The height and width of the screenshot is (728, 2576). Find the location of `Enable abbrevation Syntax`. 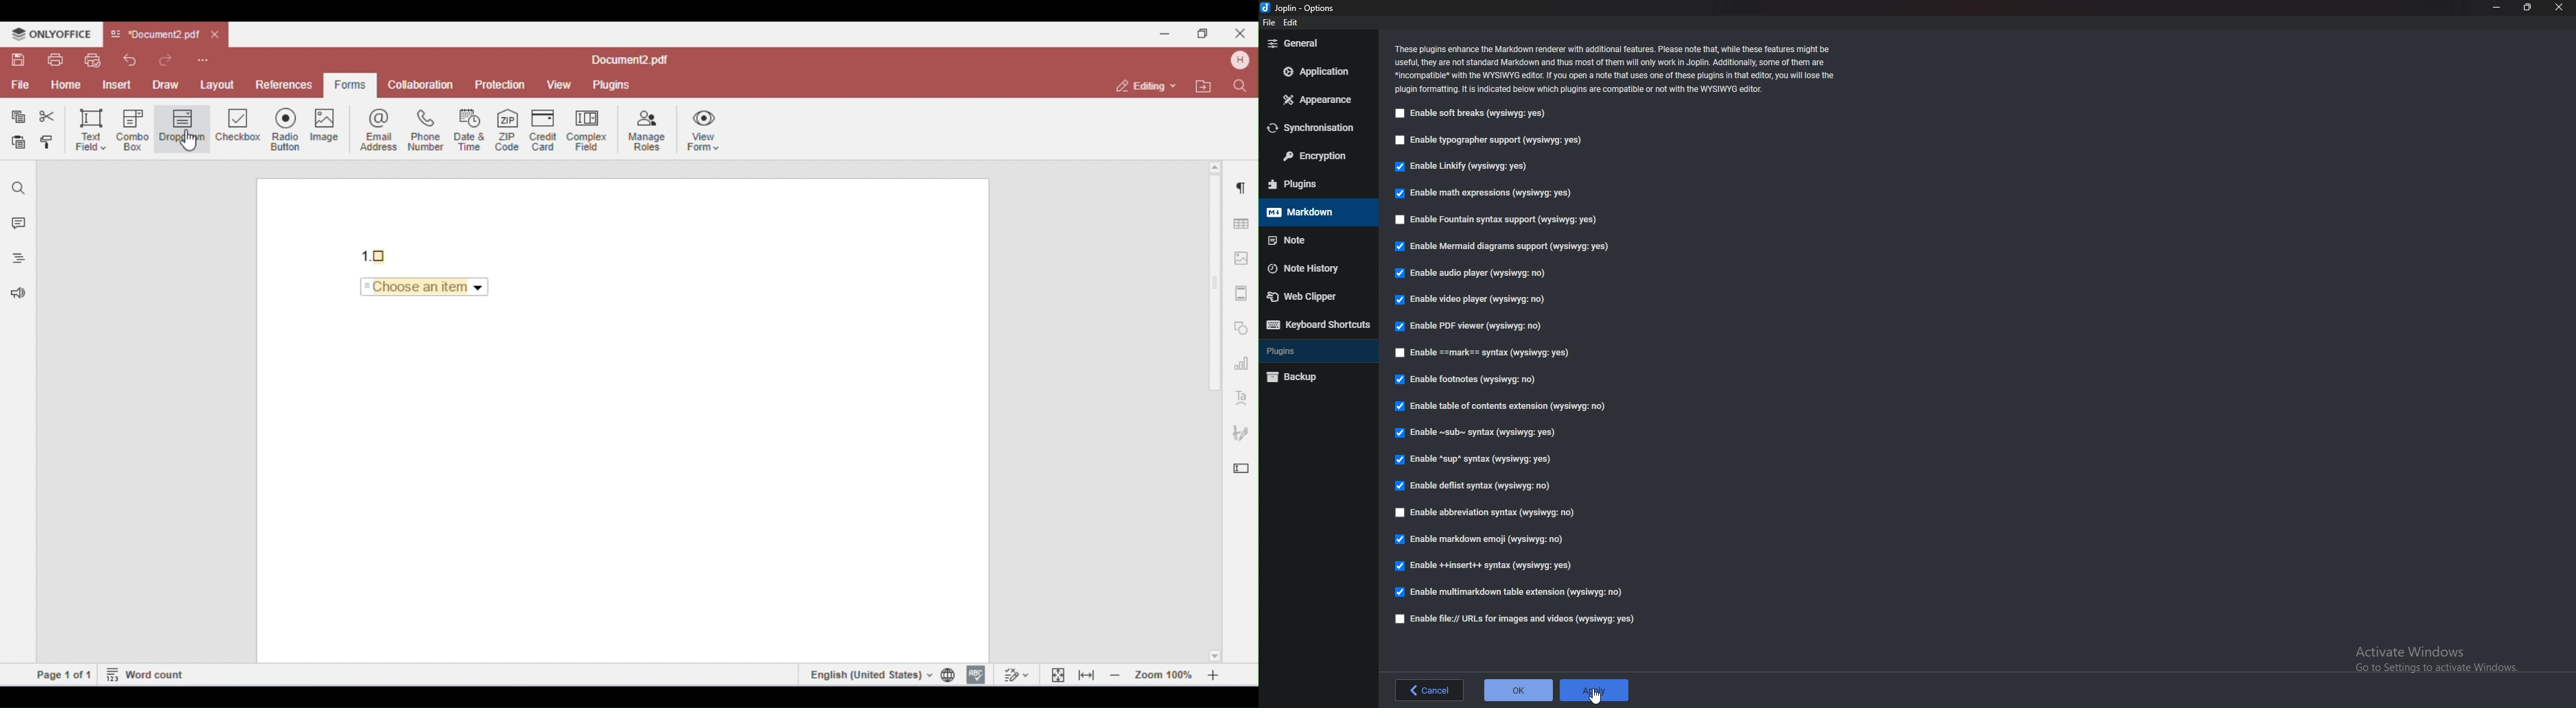

Enable abbrevation Syntax is located at coordinates (1495, 513).